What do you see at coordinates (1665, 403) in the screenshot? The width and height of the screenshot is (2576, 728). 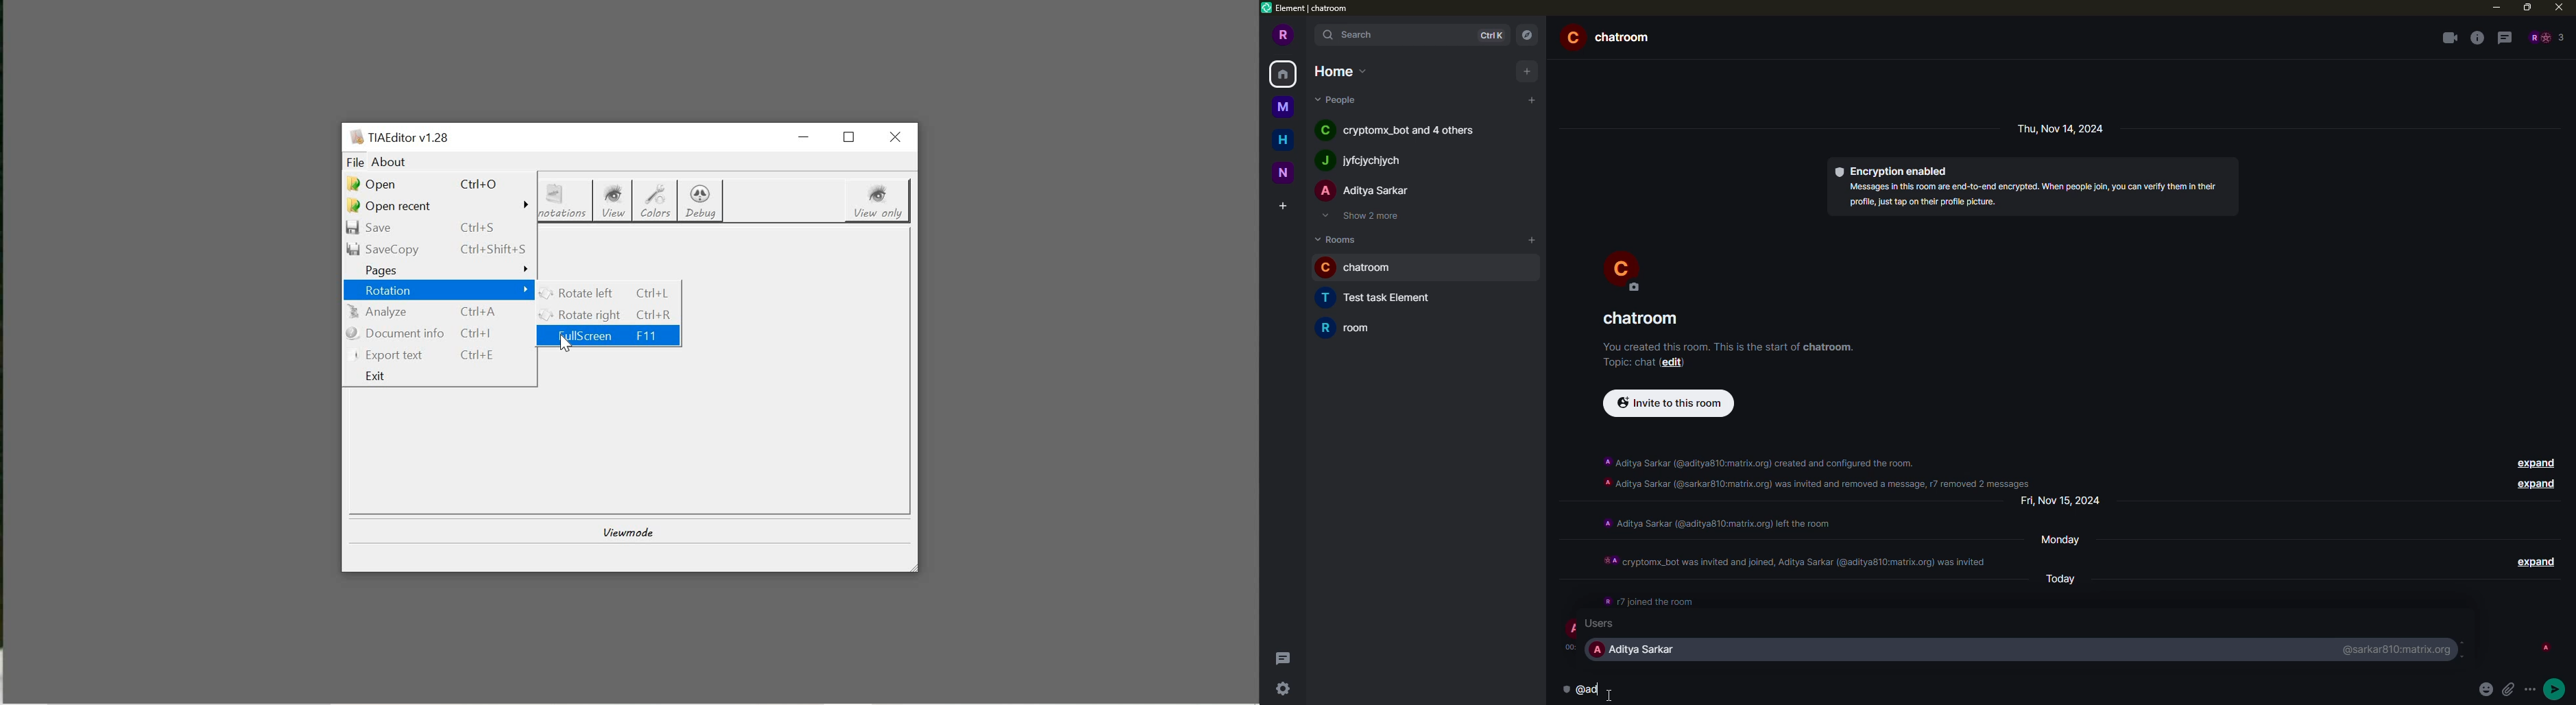 I see `invite to this room` at bounding box center [1665, 403].